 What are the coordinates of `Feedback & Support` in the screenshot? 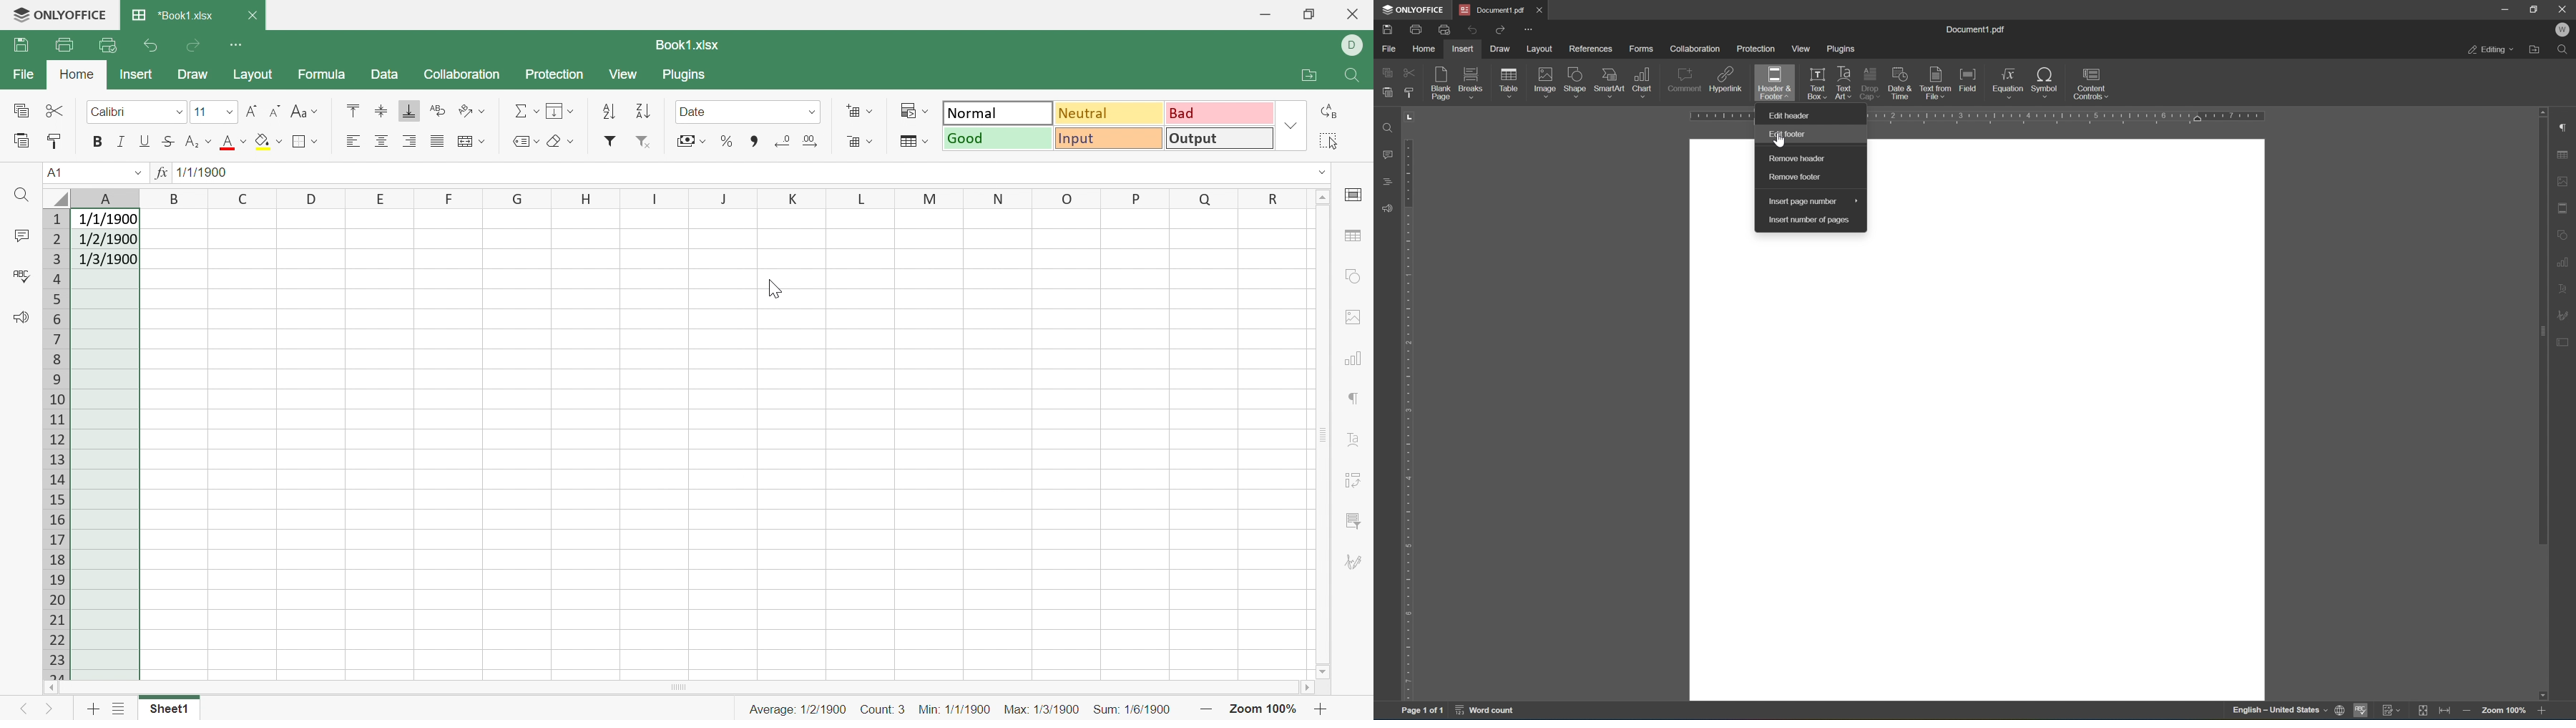 It's located at (20, 317).